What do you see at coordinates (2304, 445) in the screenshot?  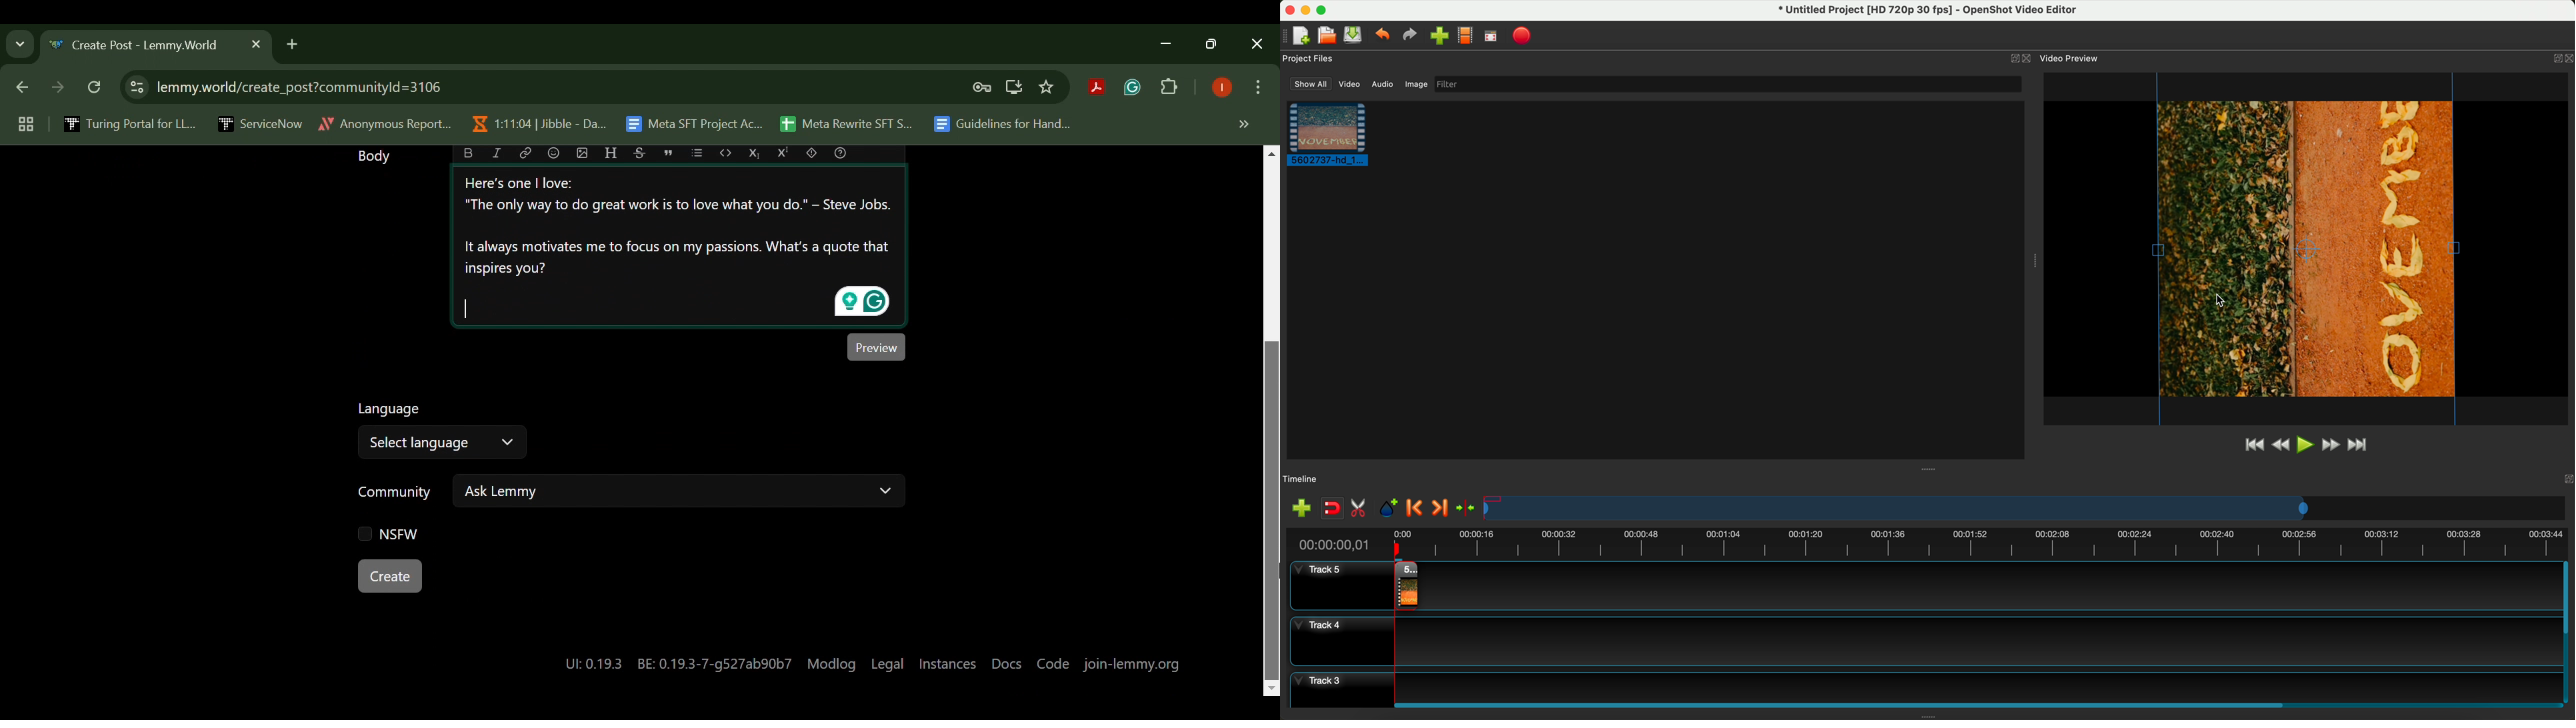 I see `play` at bounding box center [2304, 445].